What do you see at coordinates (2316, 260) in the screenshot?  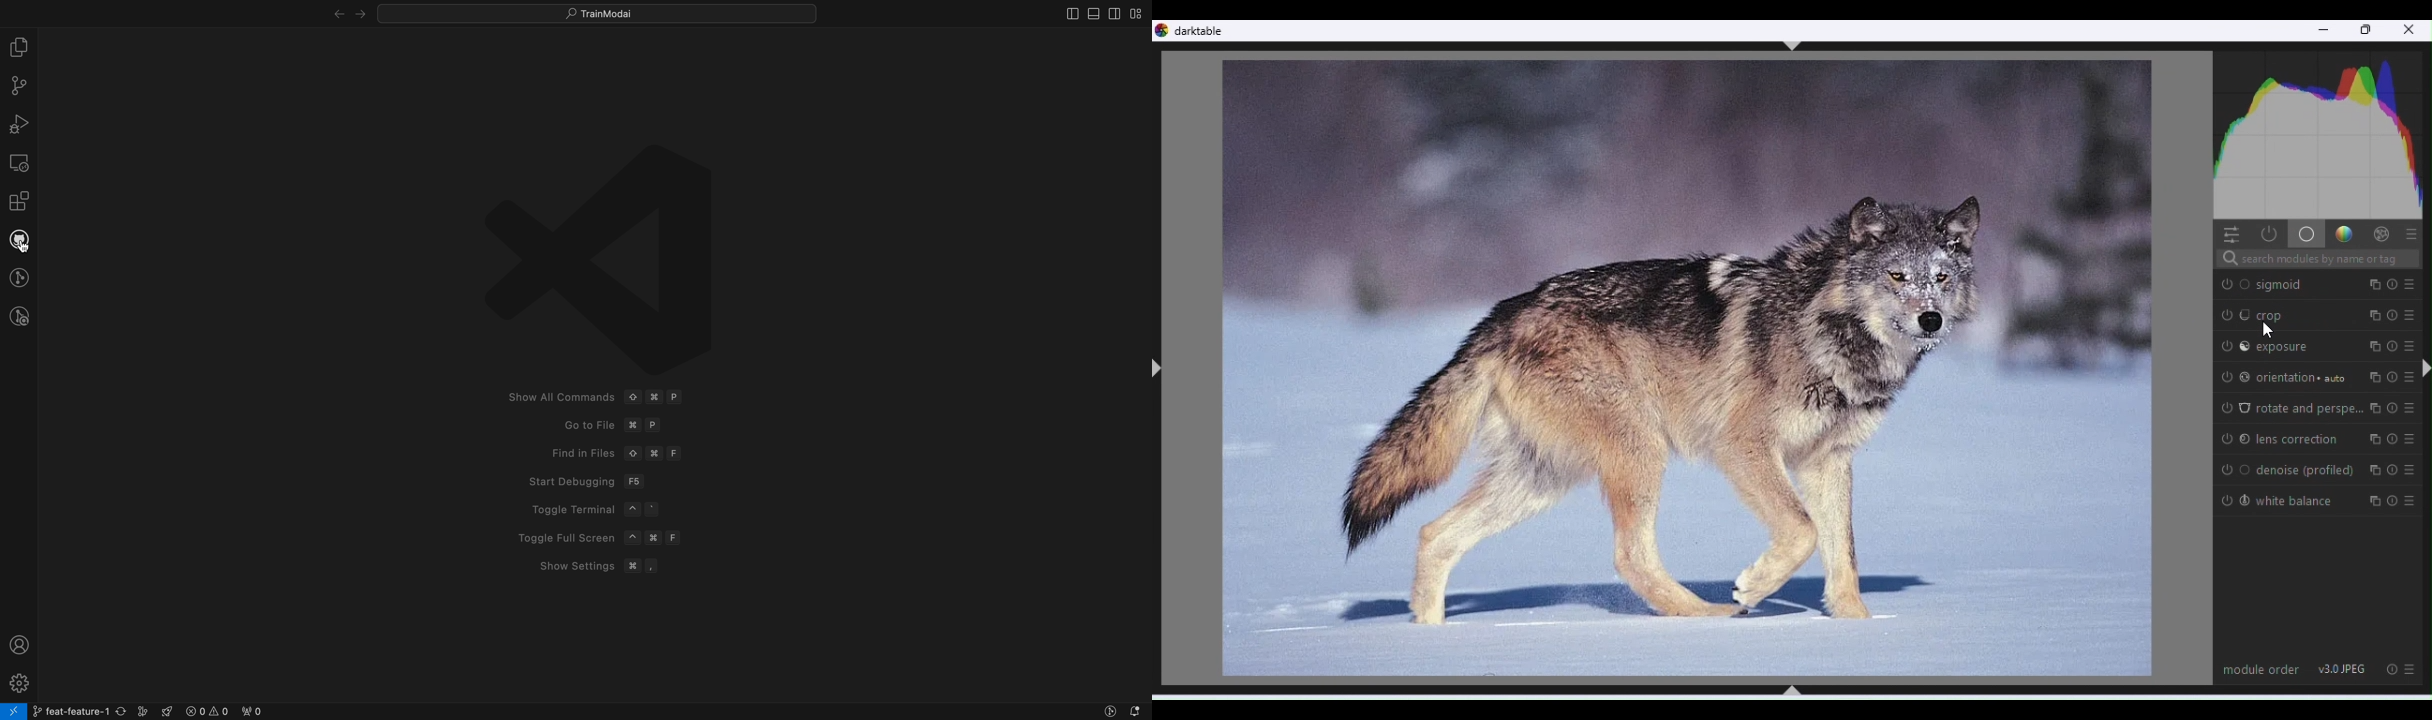 I see `Search bar` at bounding box center [2316, 260].